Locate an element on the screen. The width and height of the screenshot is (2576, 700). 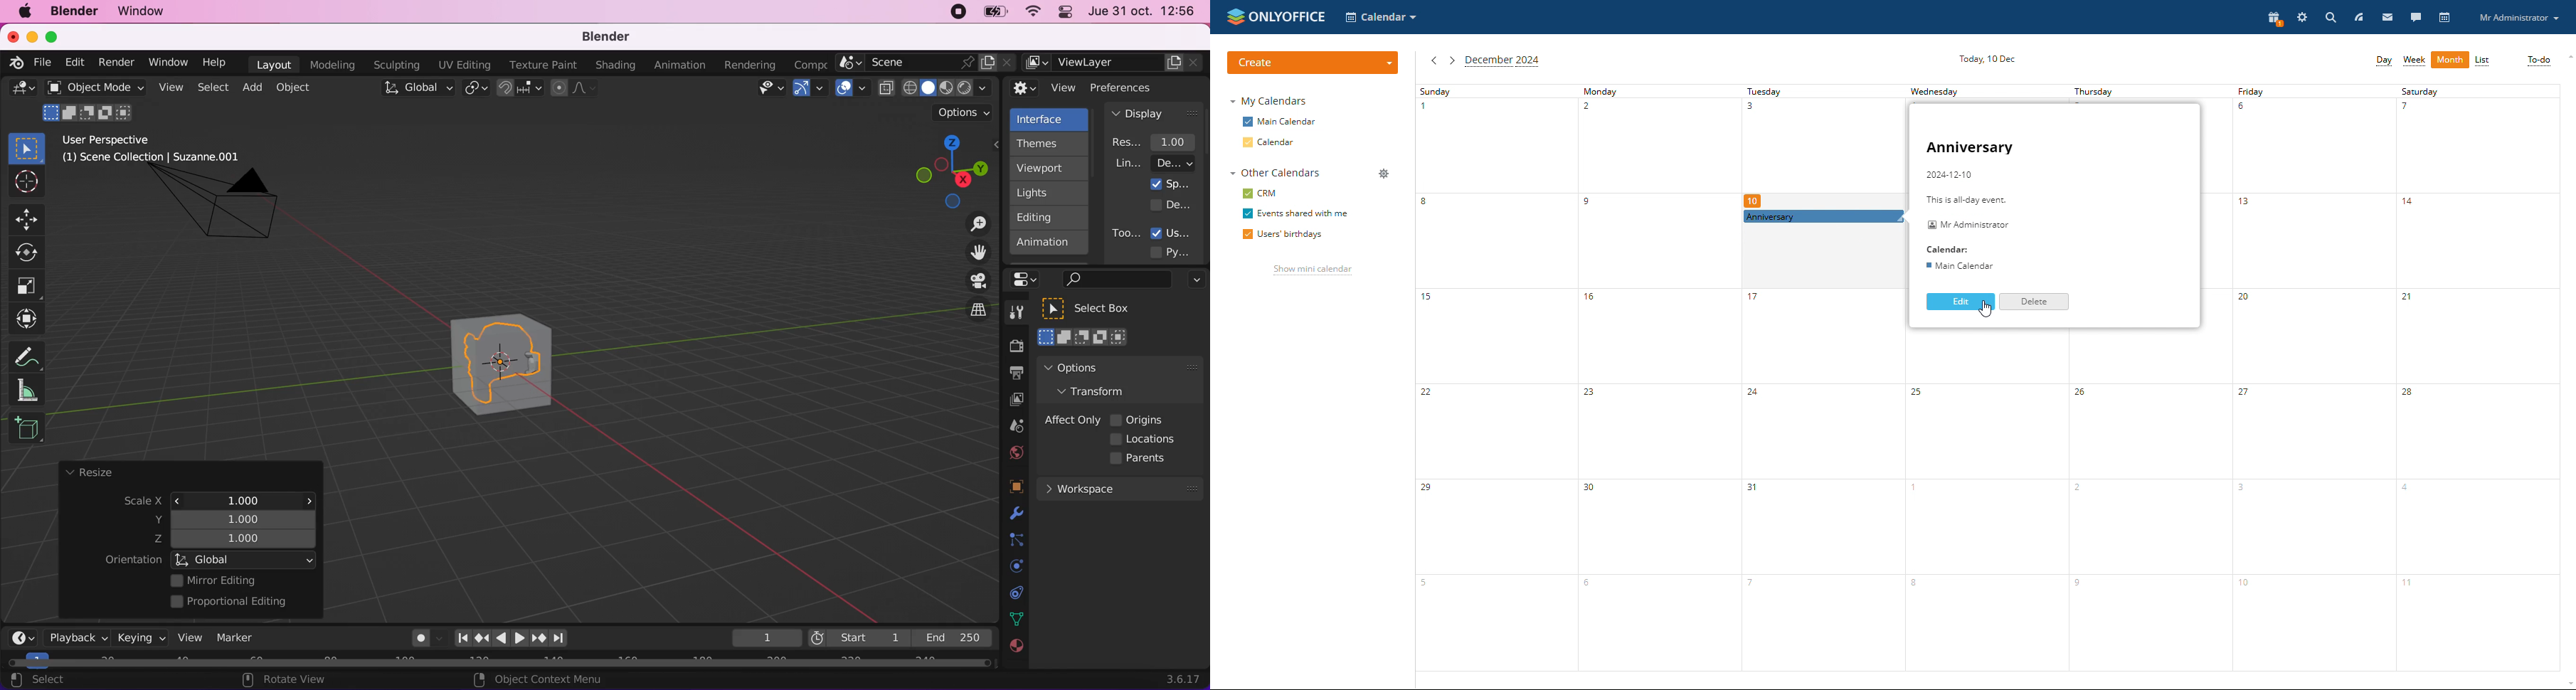
window is located at coordinates (167, 62).